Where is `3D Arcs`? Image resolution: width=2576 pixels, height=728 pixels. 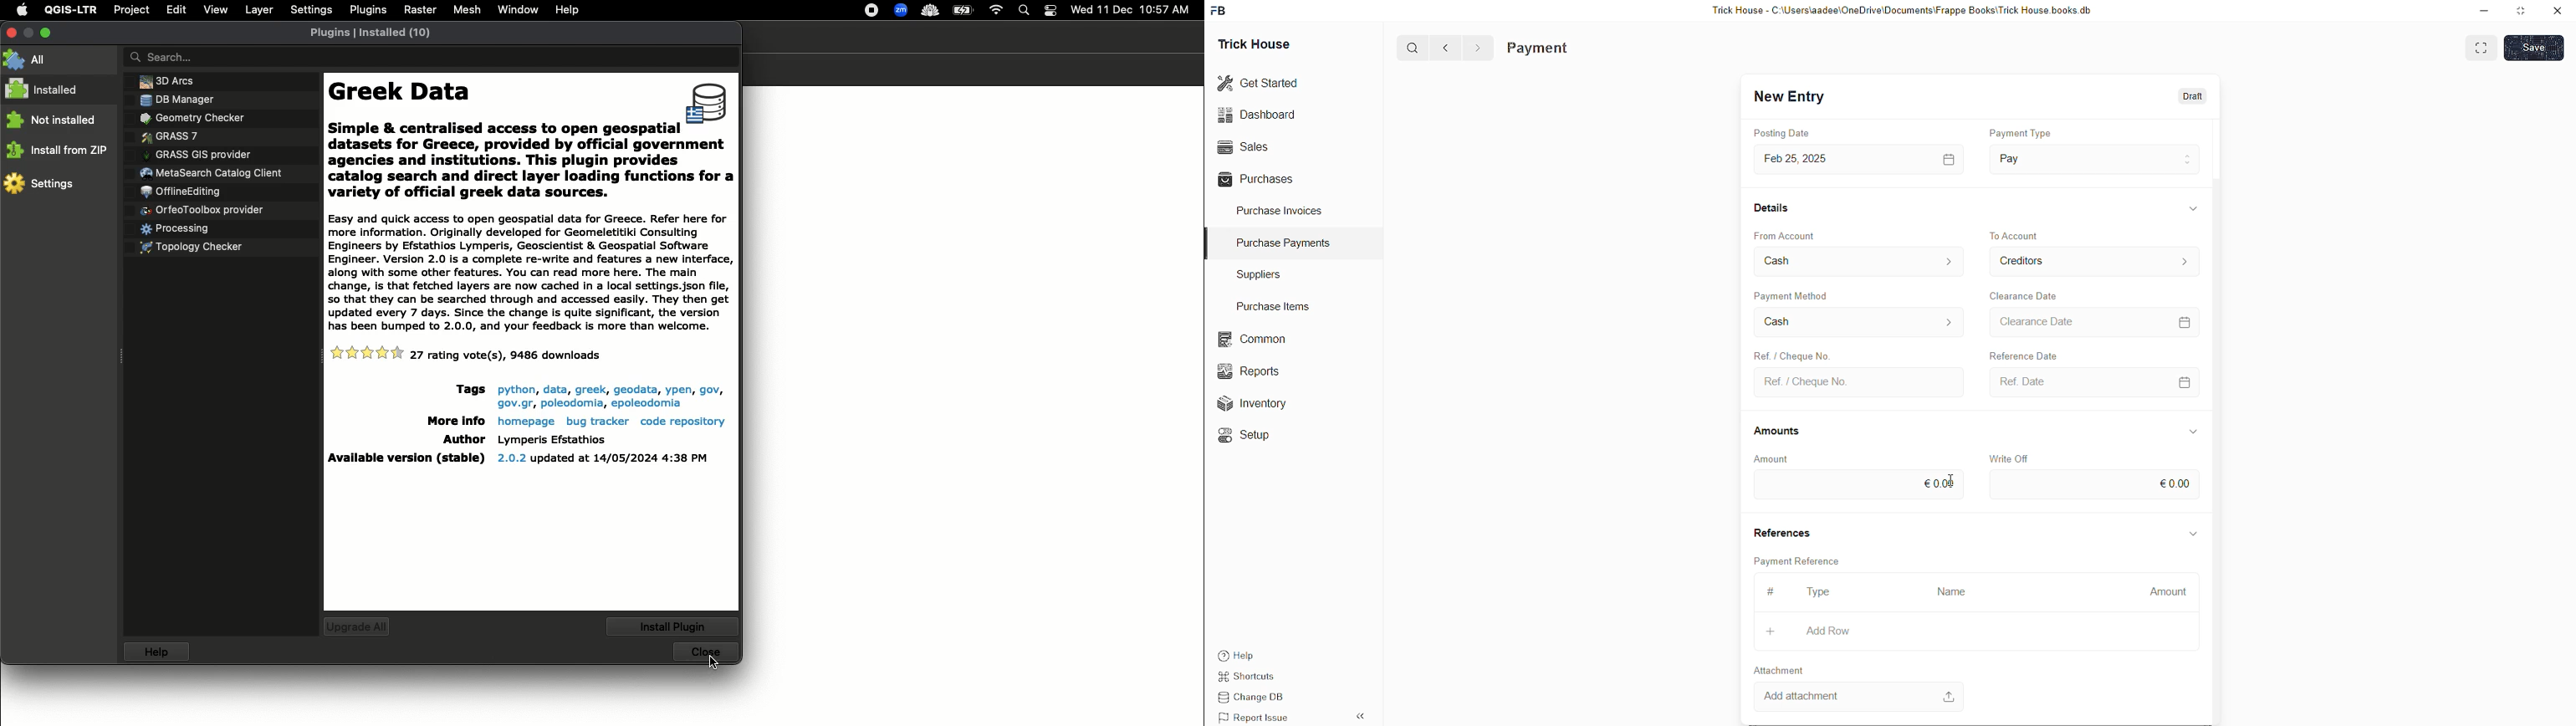 3D Arcs is located at coordinates (162, 81).